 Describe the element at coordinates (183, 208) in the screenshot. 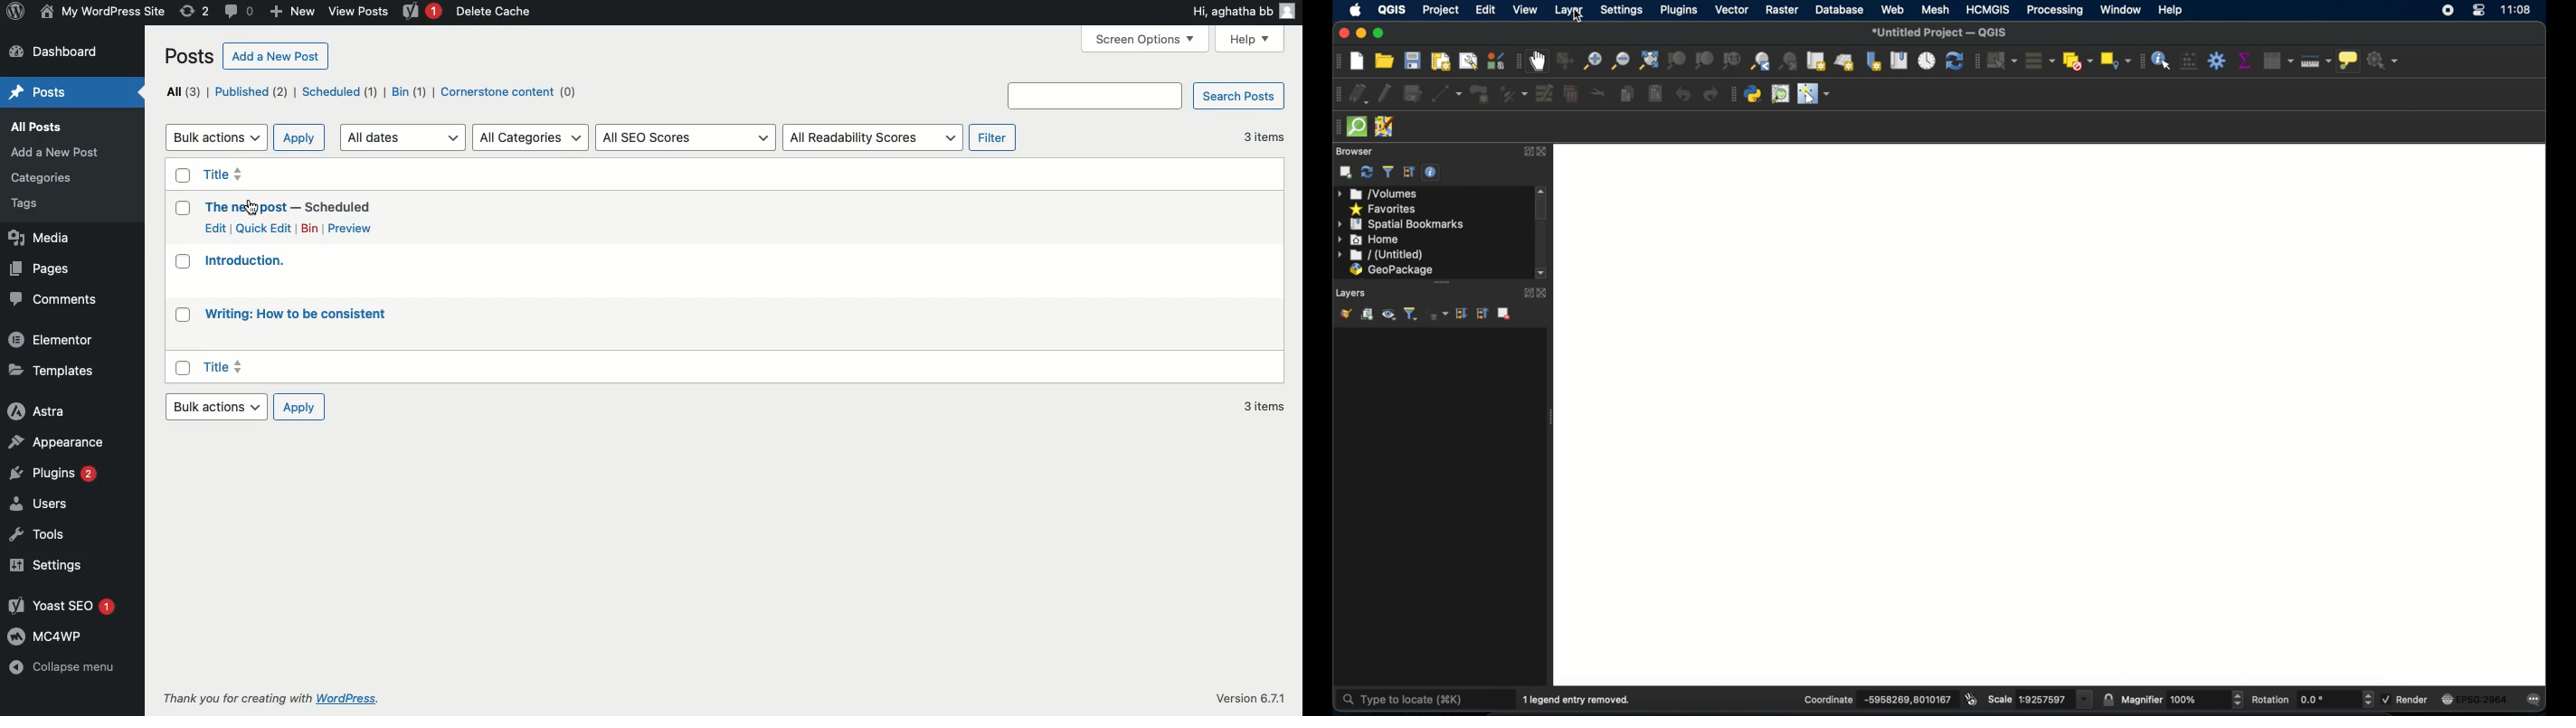

I see `checkbox` at that location.